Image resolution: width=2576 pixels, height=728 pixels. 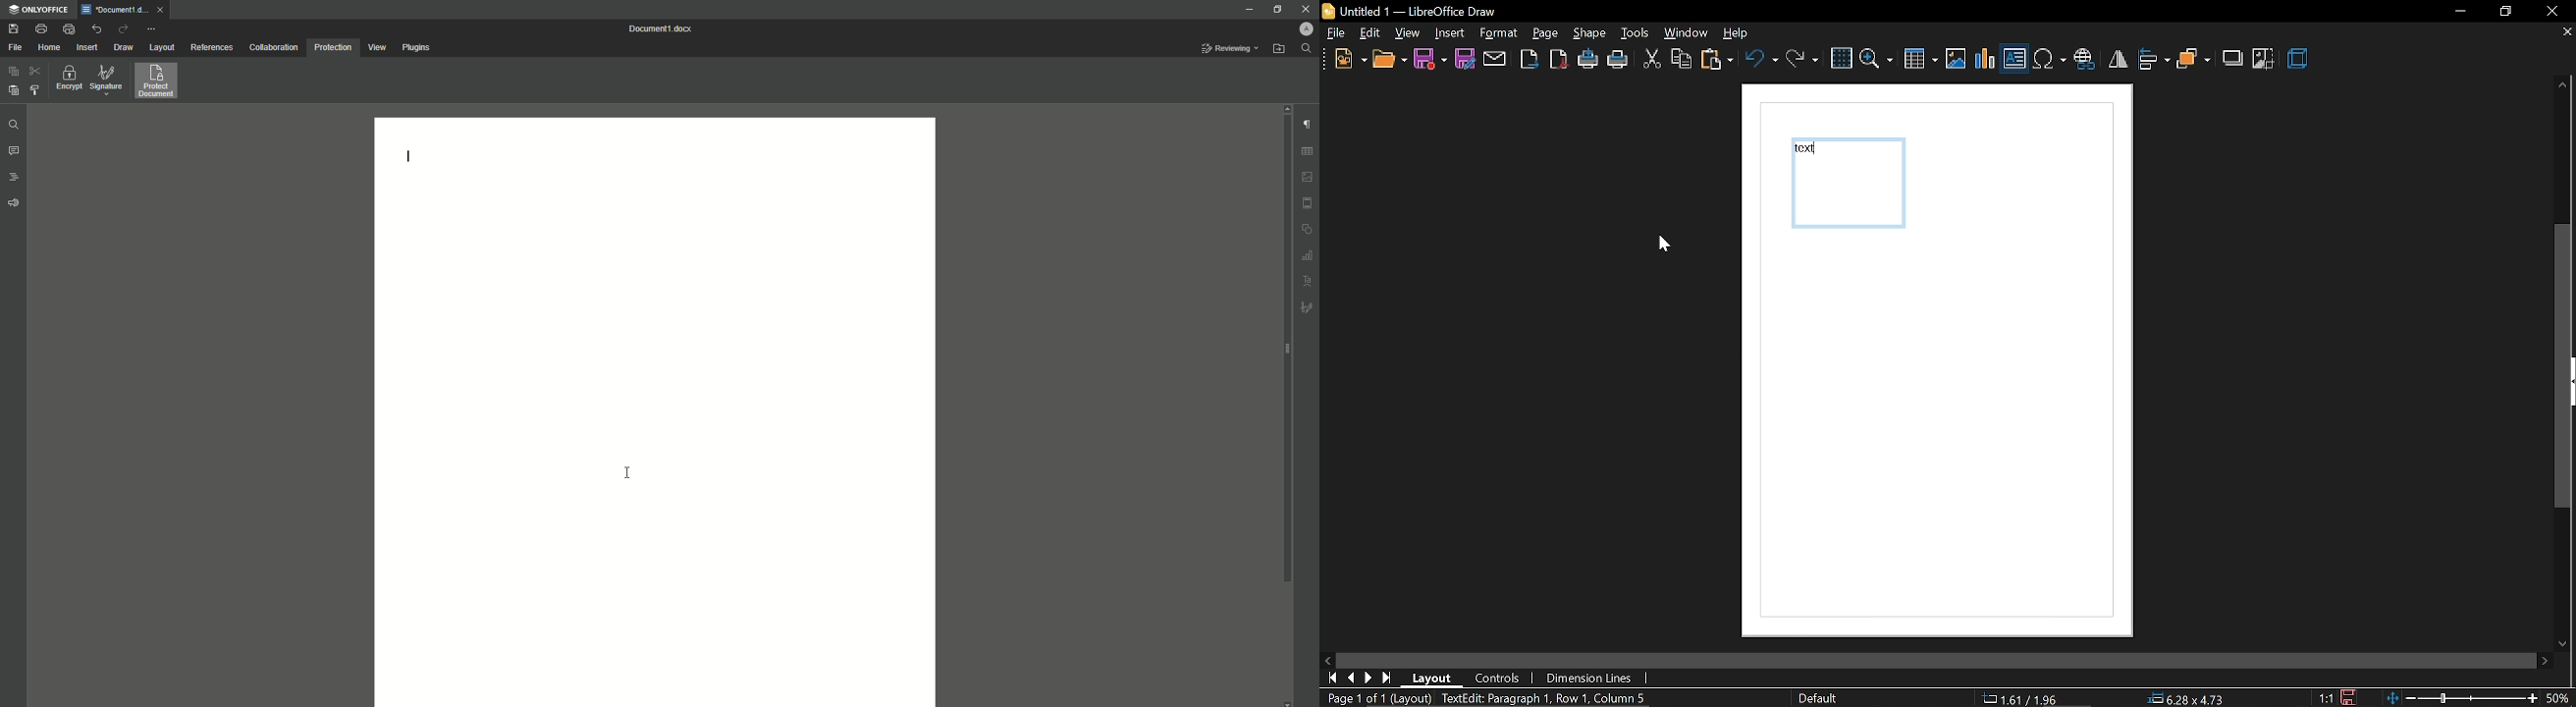 What do you see at coordinates (1821, 698) in the screenshot?
I see `page style` at bounding box center [1821, 698].